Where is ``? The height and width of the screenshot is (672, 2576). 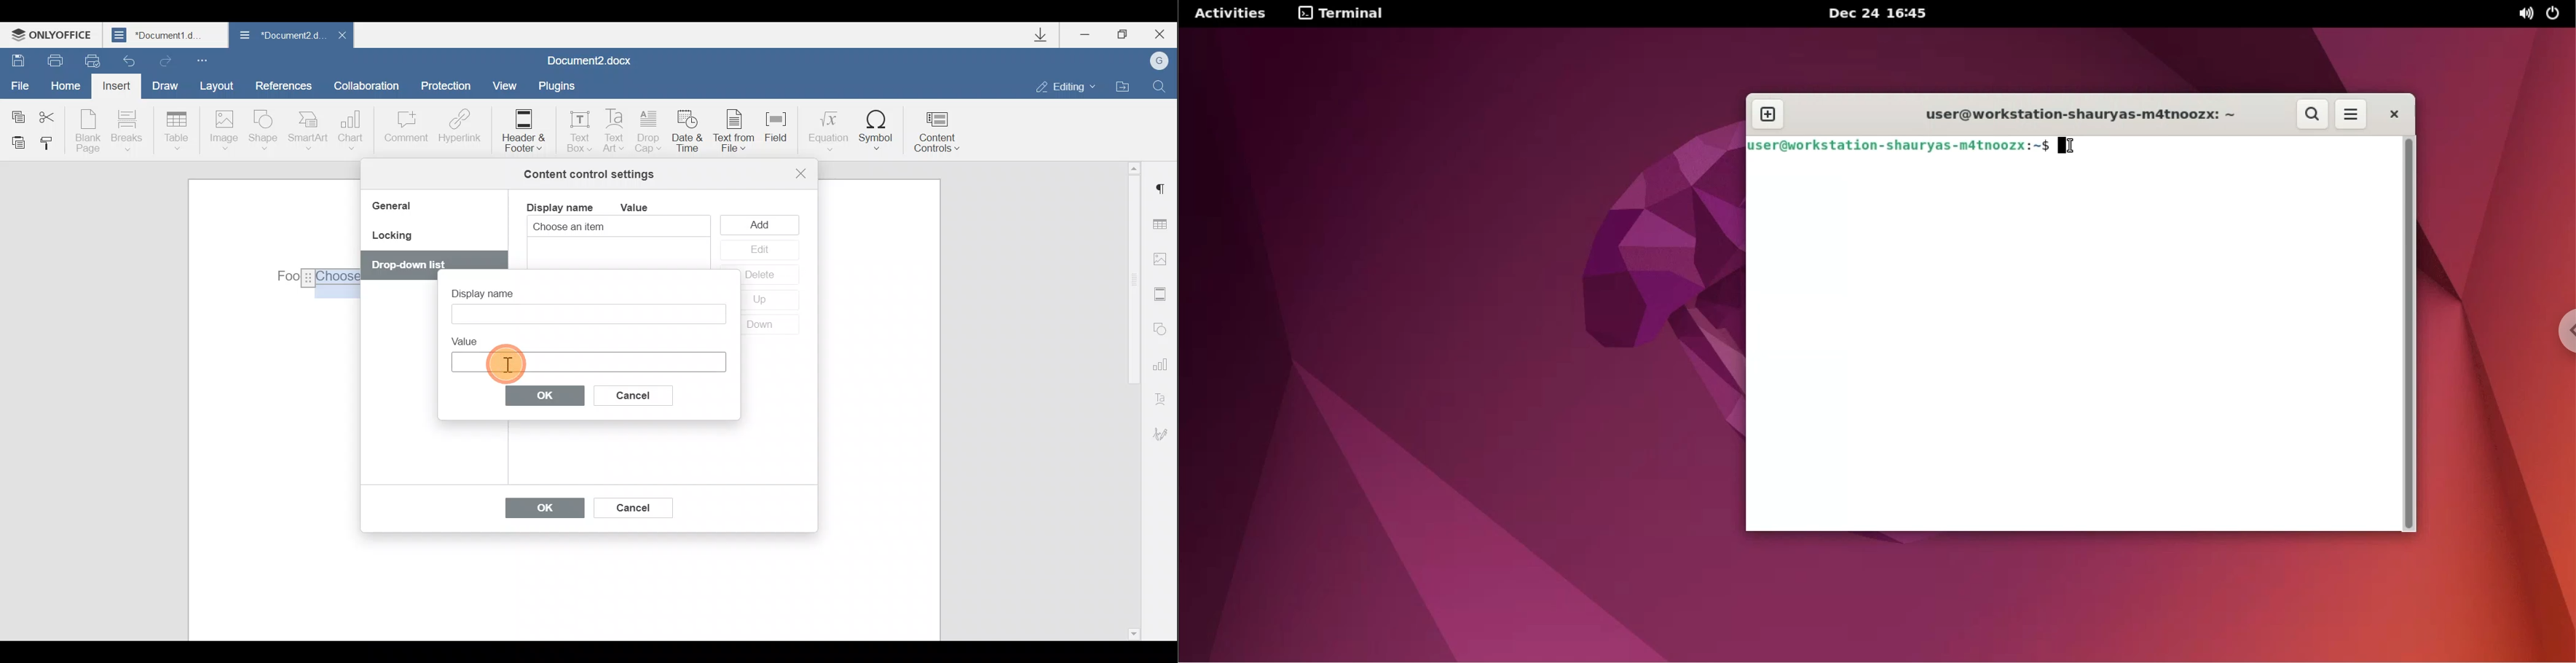  is located at coordinates (315, 279).